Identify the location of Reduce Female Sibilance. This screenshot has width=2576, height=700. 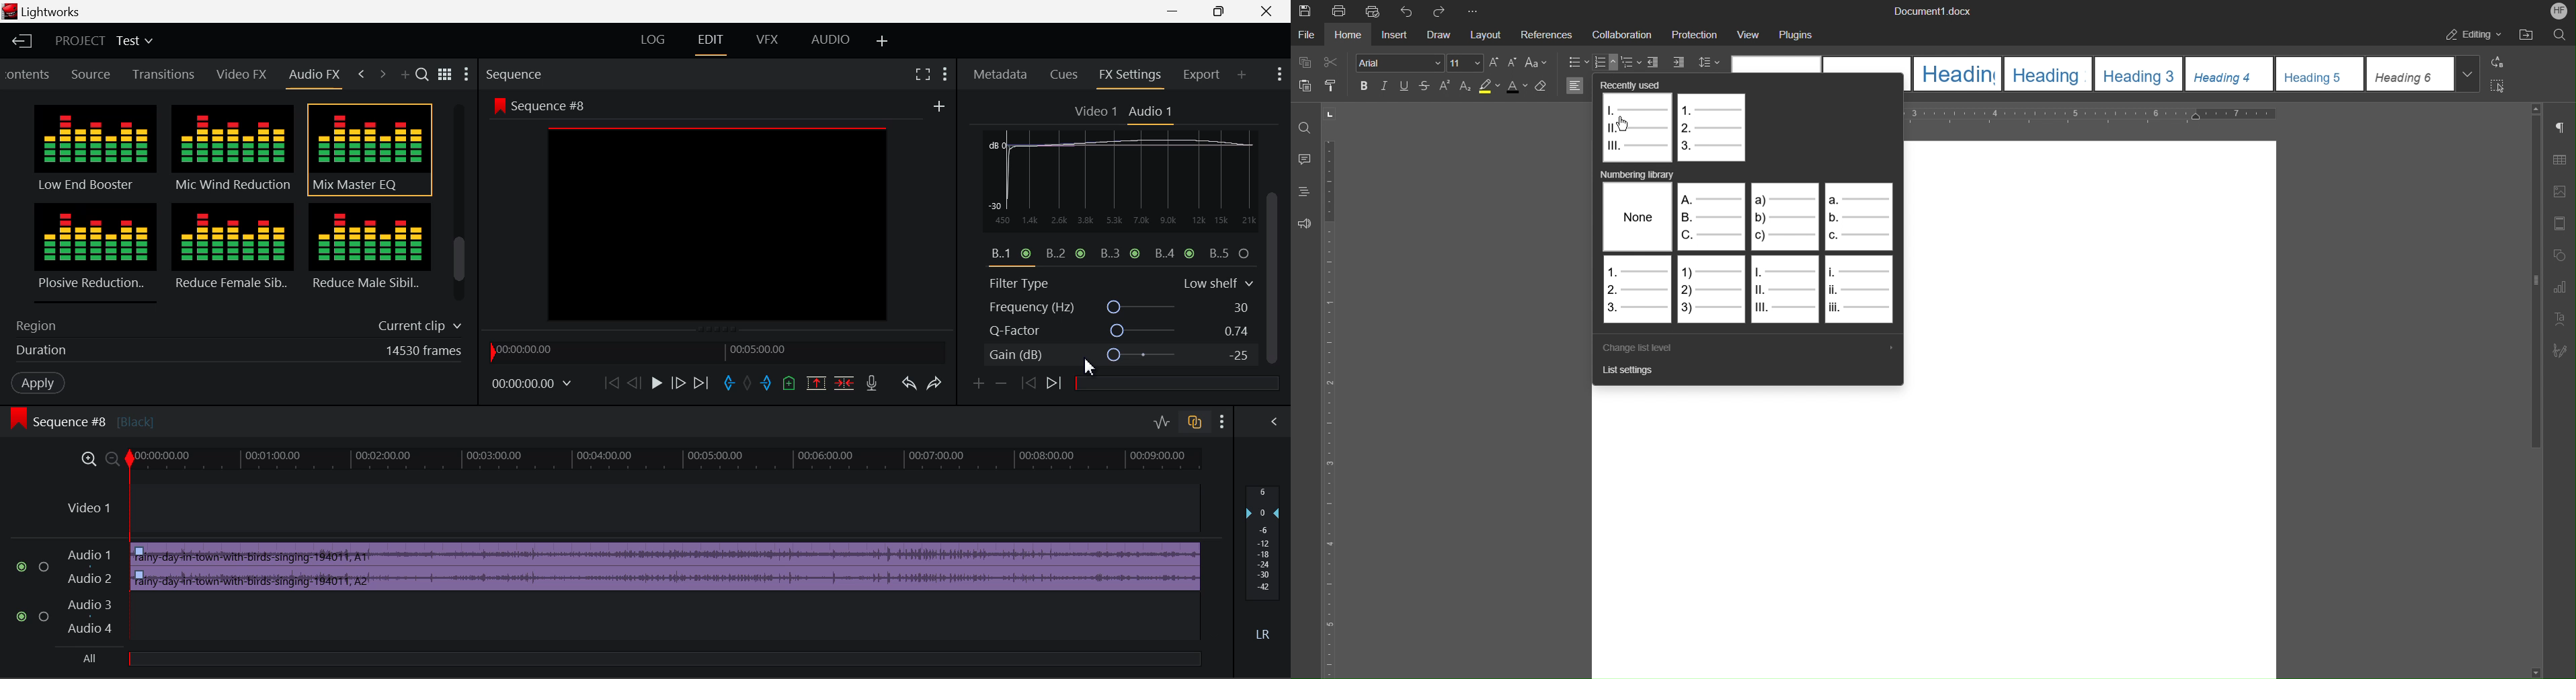
(233, 253).